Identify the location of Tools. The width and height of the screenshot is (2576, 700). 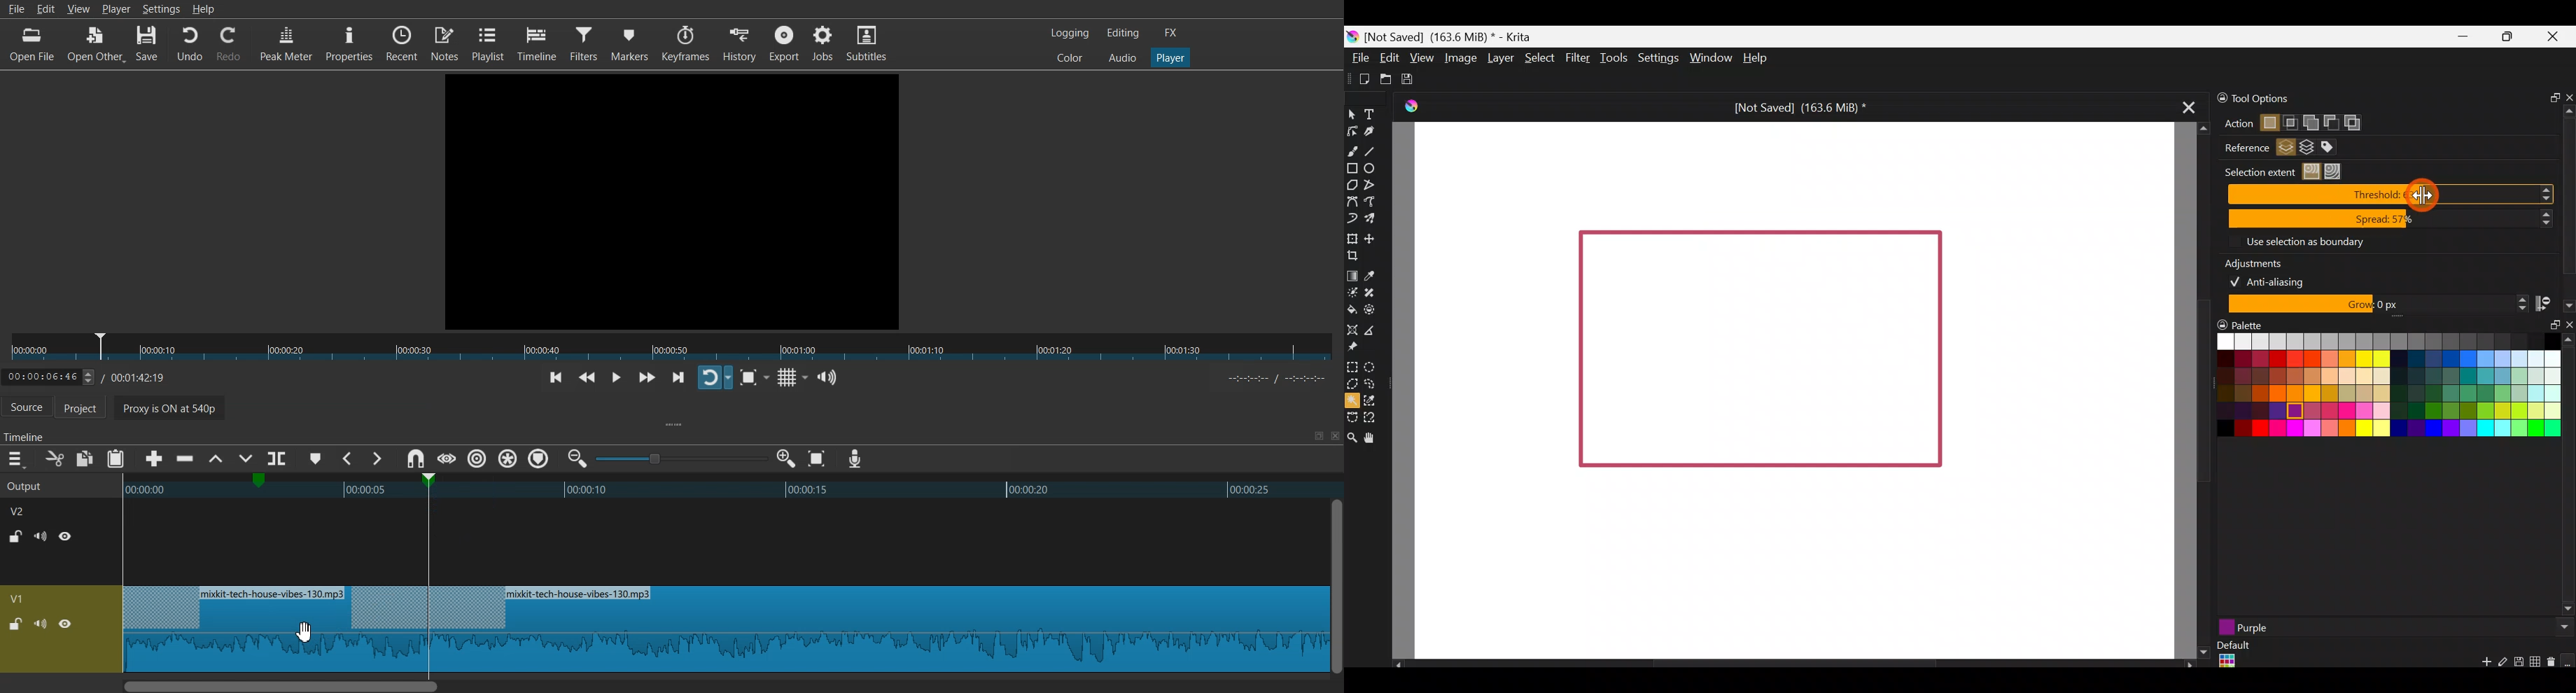
(1611, 60).